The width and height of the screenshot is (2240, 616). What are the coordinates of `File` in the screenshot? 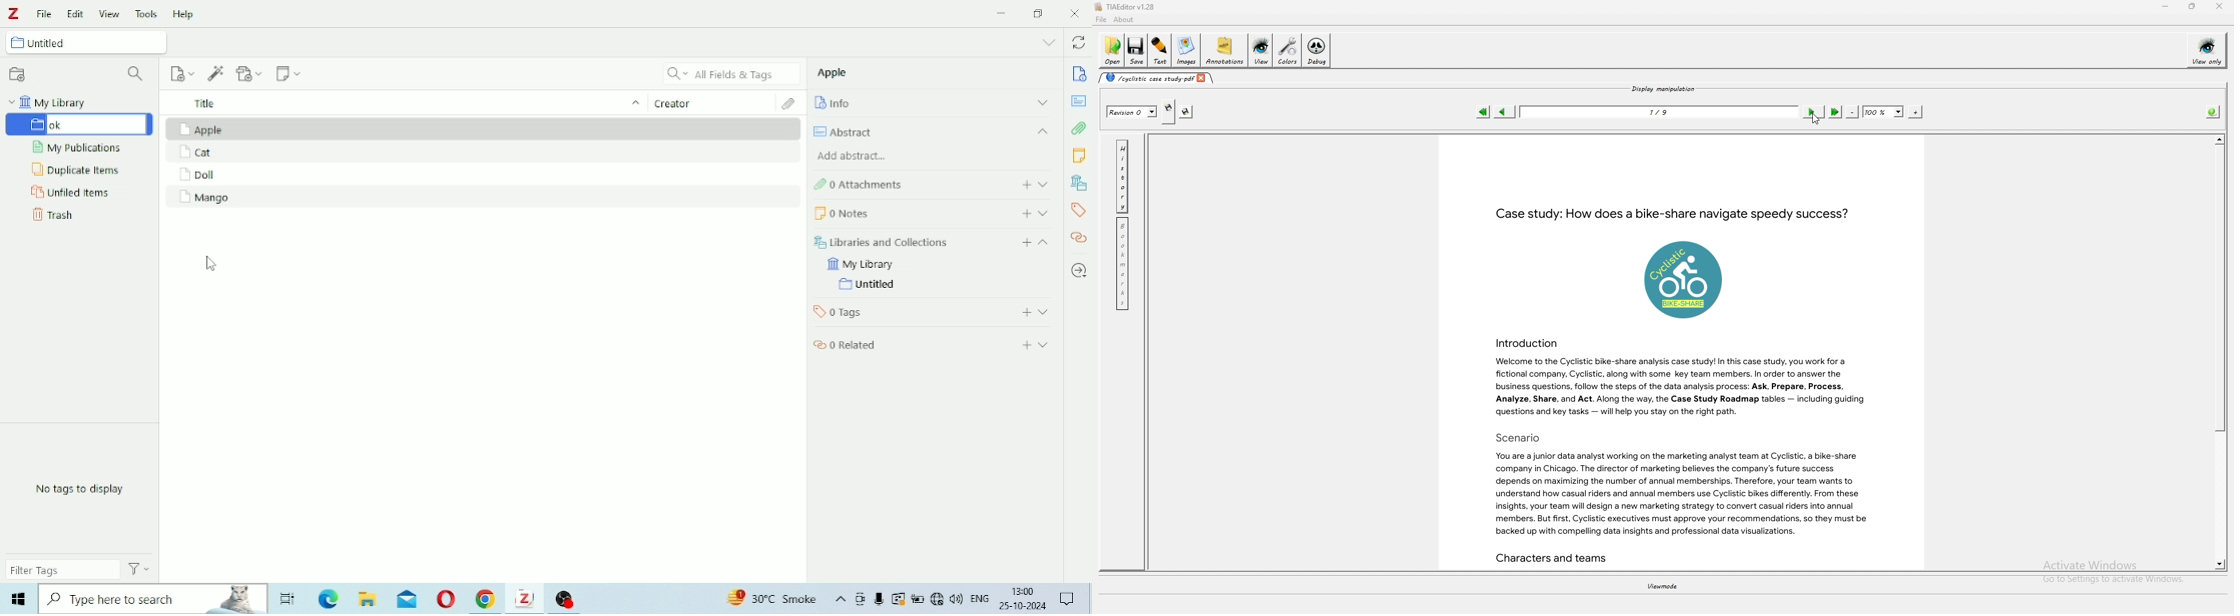 It's located at (44, 14).